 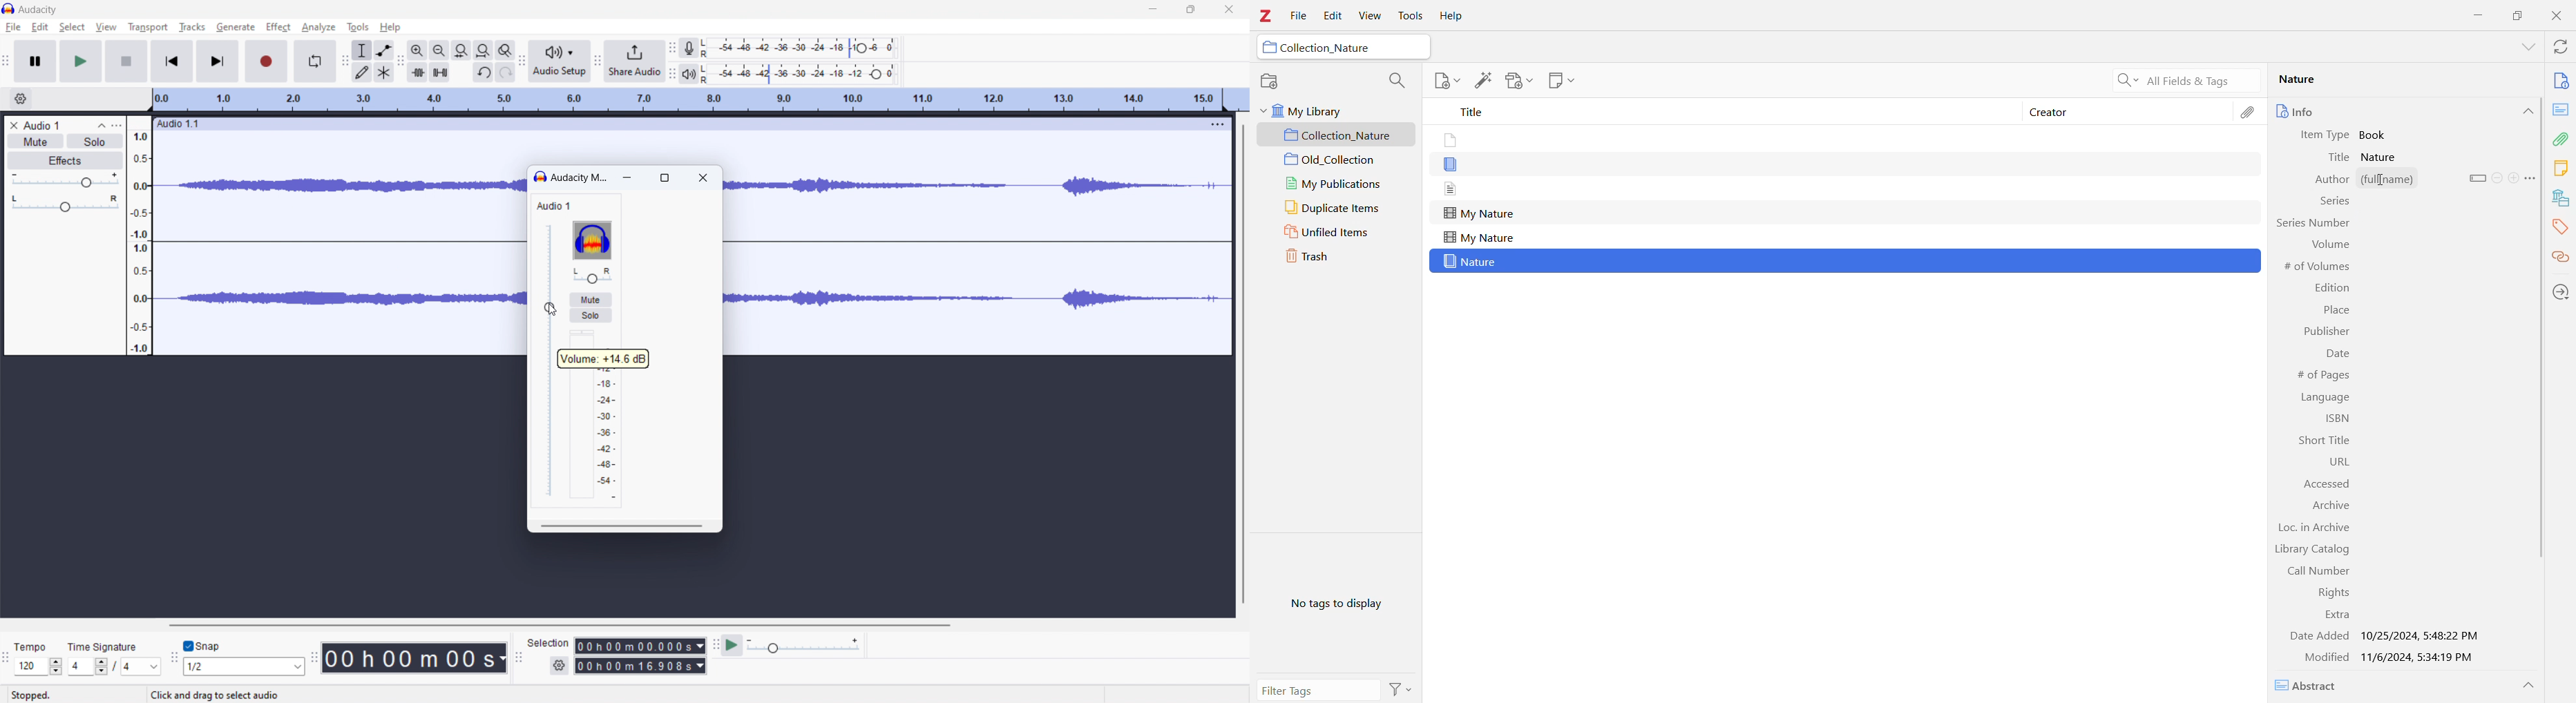 I want to click on Rights, so click(x=2329, y=593).